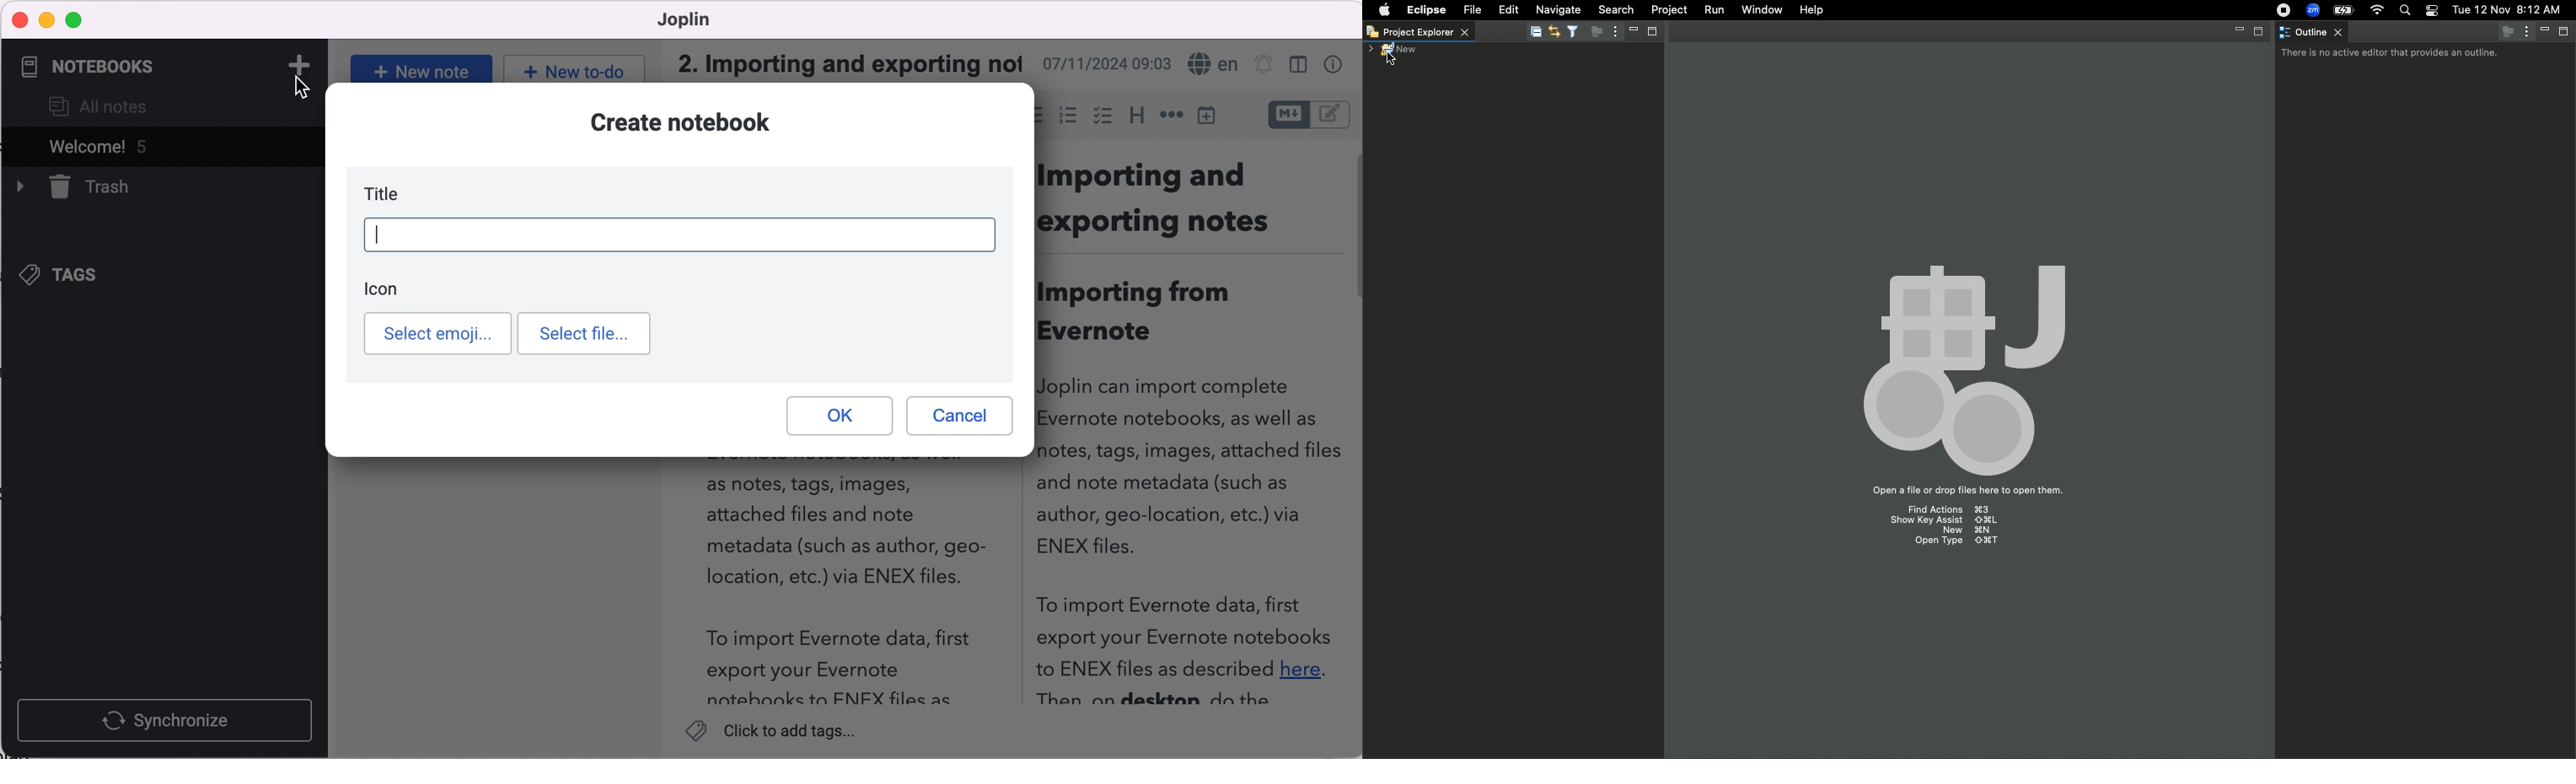 Image resolution: width=2576 pixels, height=784 pixels. What do you see at coordinates (1136, 113) in the screenshot?
I see `heading` at bounding box center [1136, 113].